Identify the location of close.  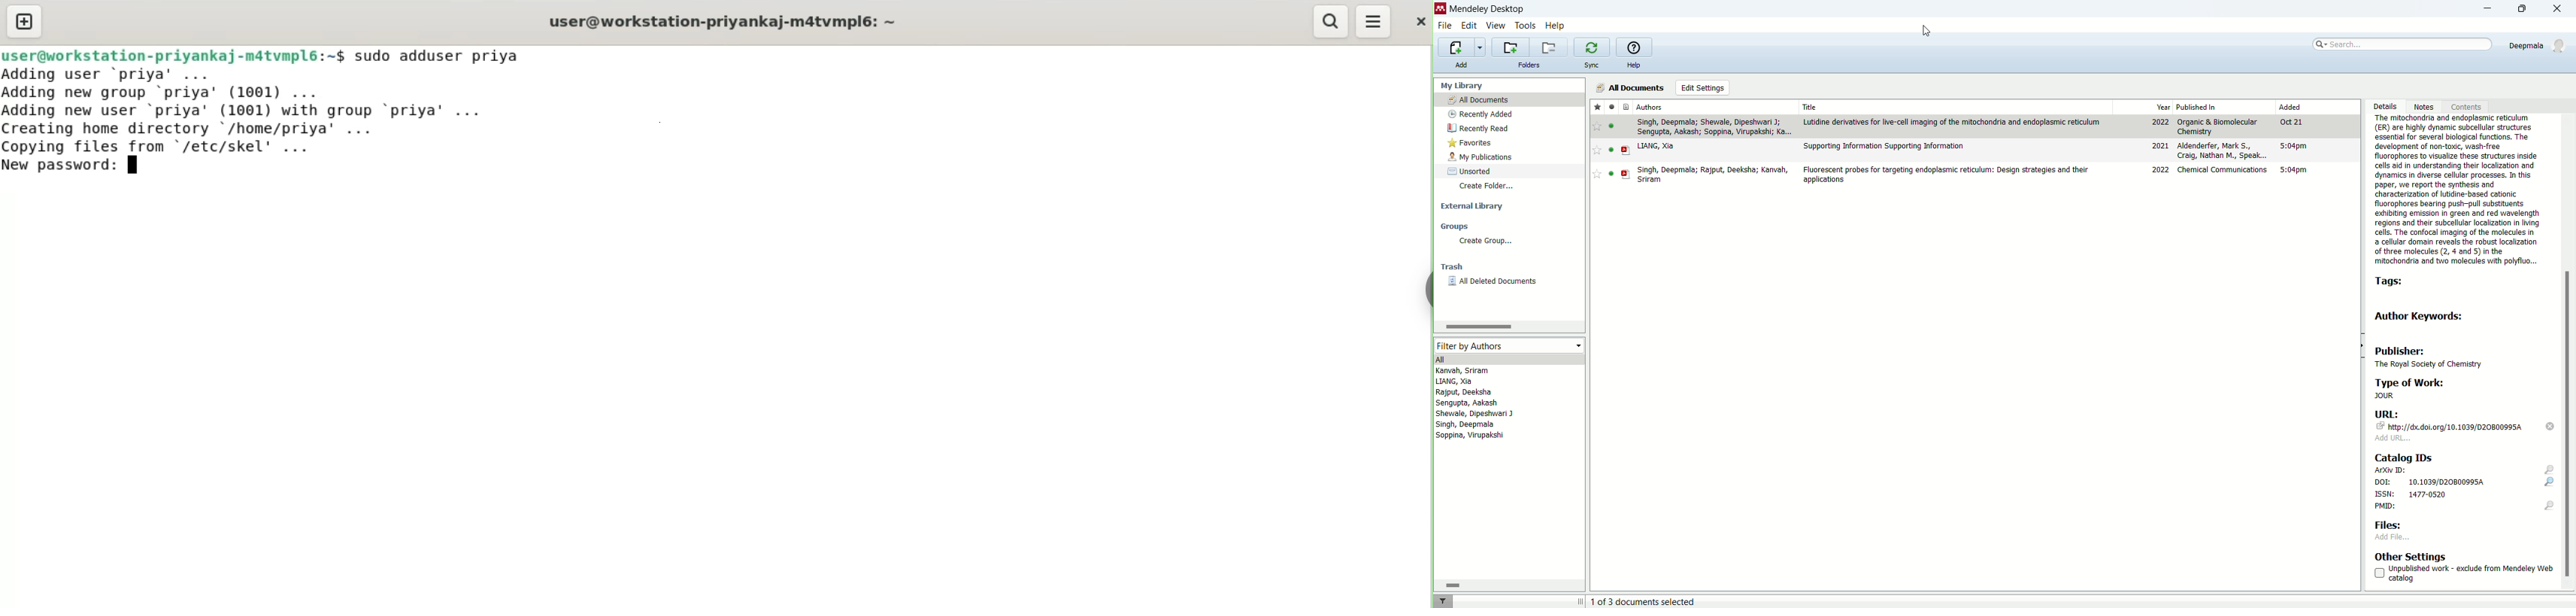
(2562, 10).